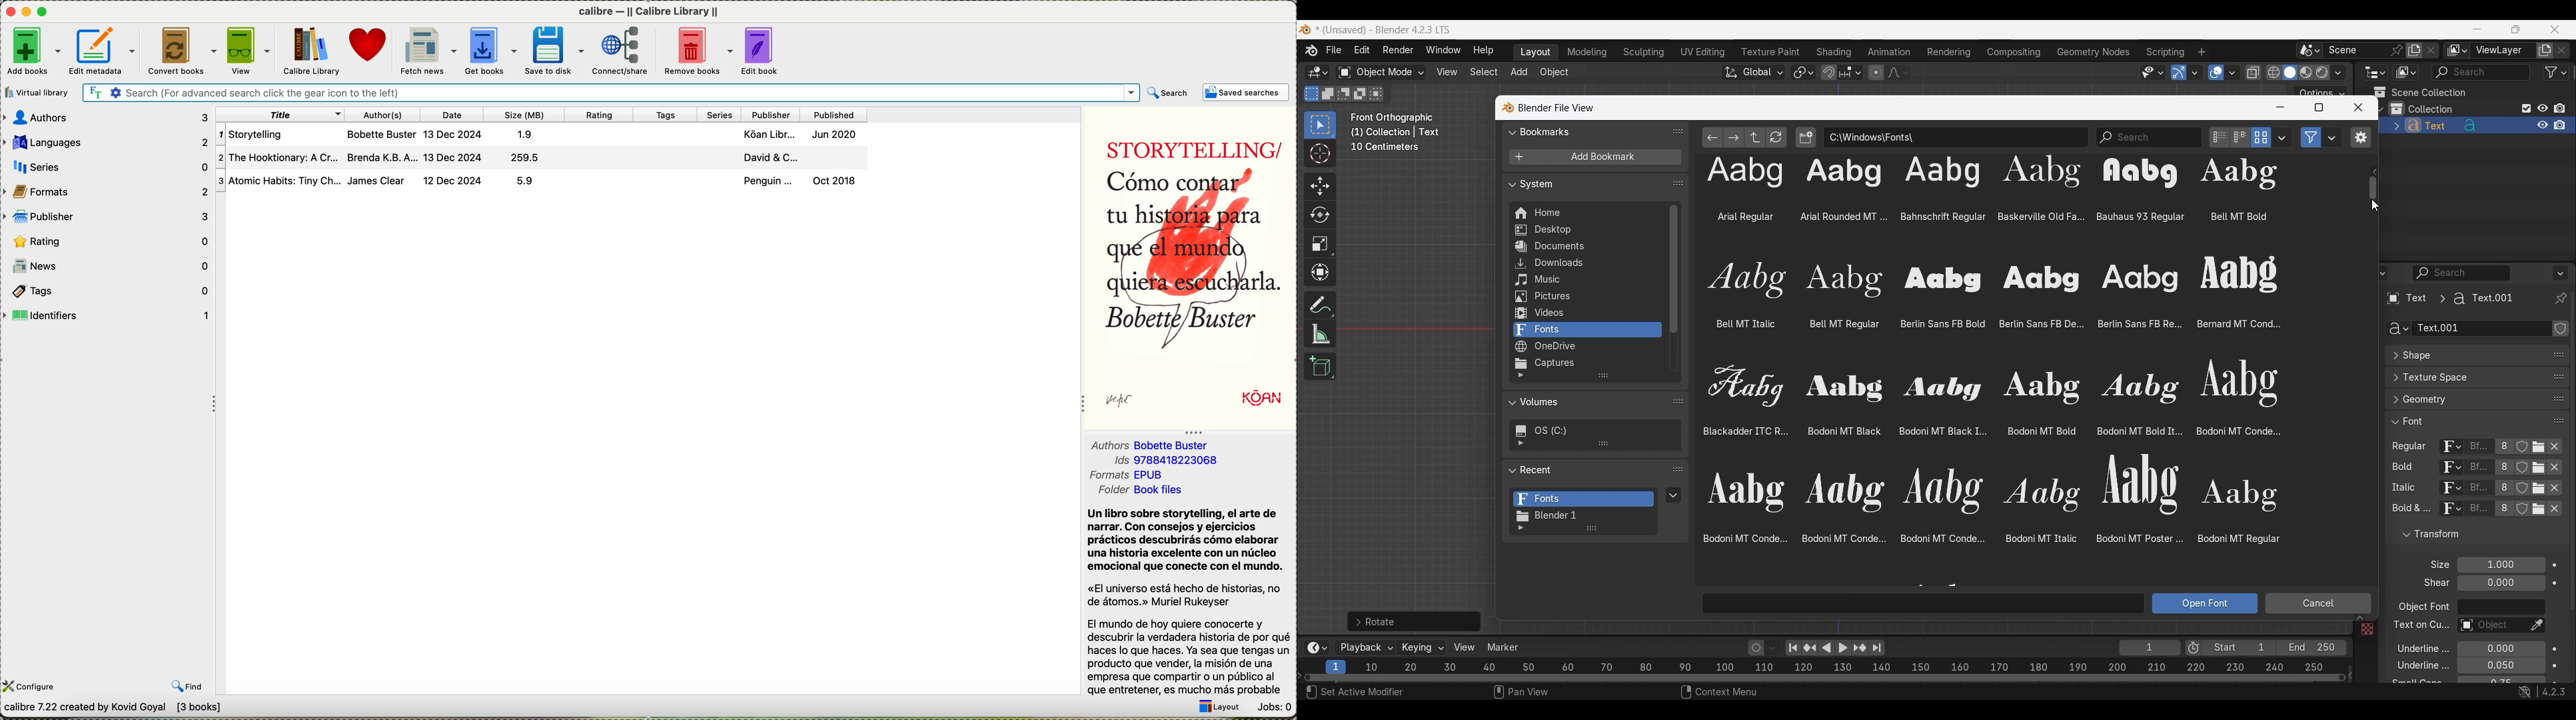  Describe the element at coordinates (1465, 647) in the screenshot. I see `View` at that location.